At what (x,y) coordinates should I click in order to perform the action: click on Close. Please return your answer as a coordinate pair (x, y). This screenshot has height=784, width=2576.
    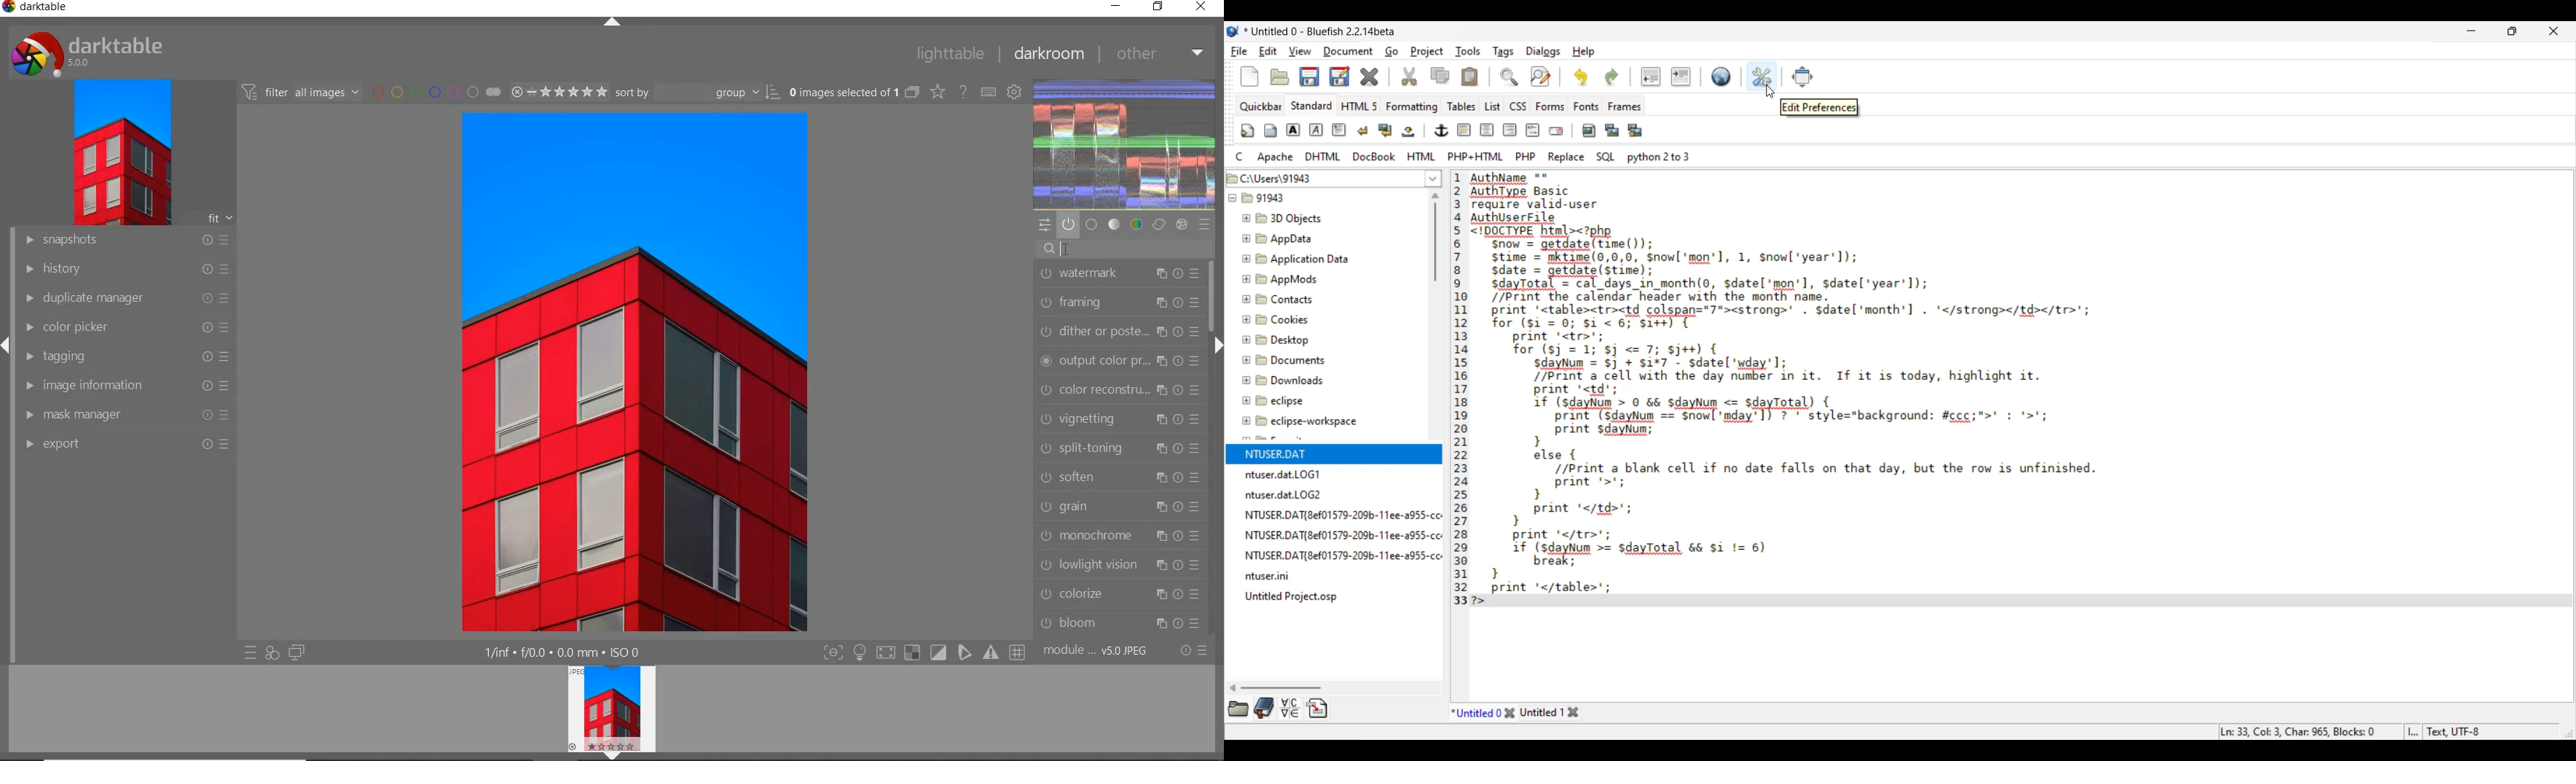
    Looking at the image, I should click on (1510, 712).